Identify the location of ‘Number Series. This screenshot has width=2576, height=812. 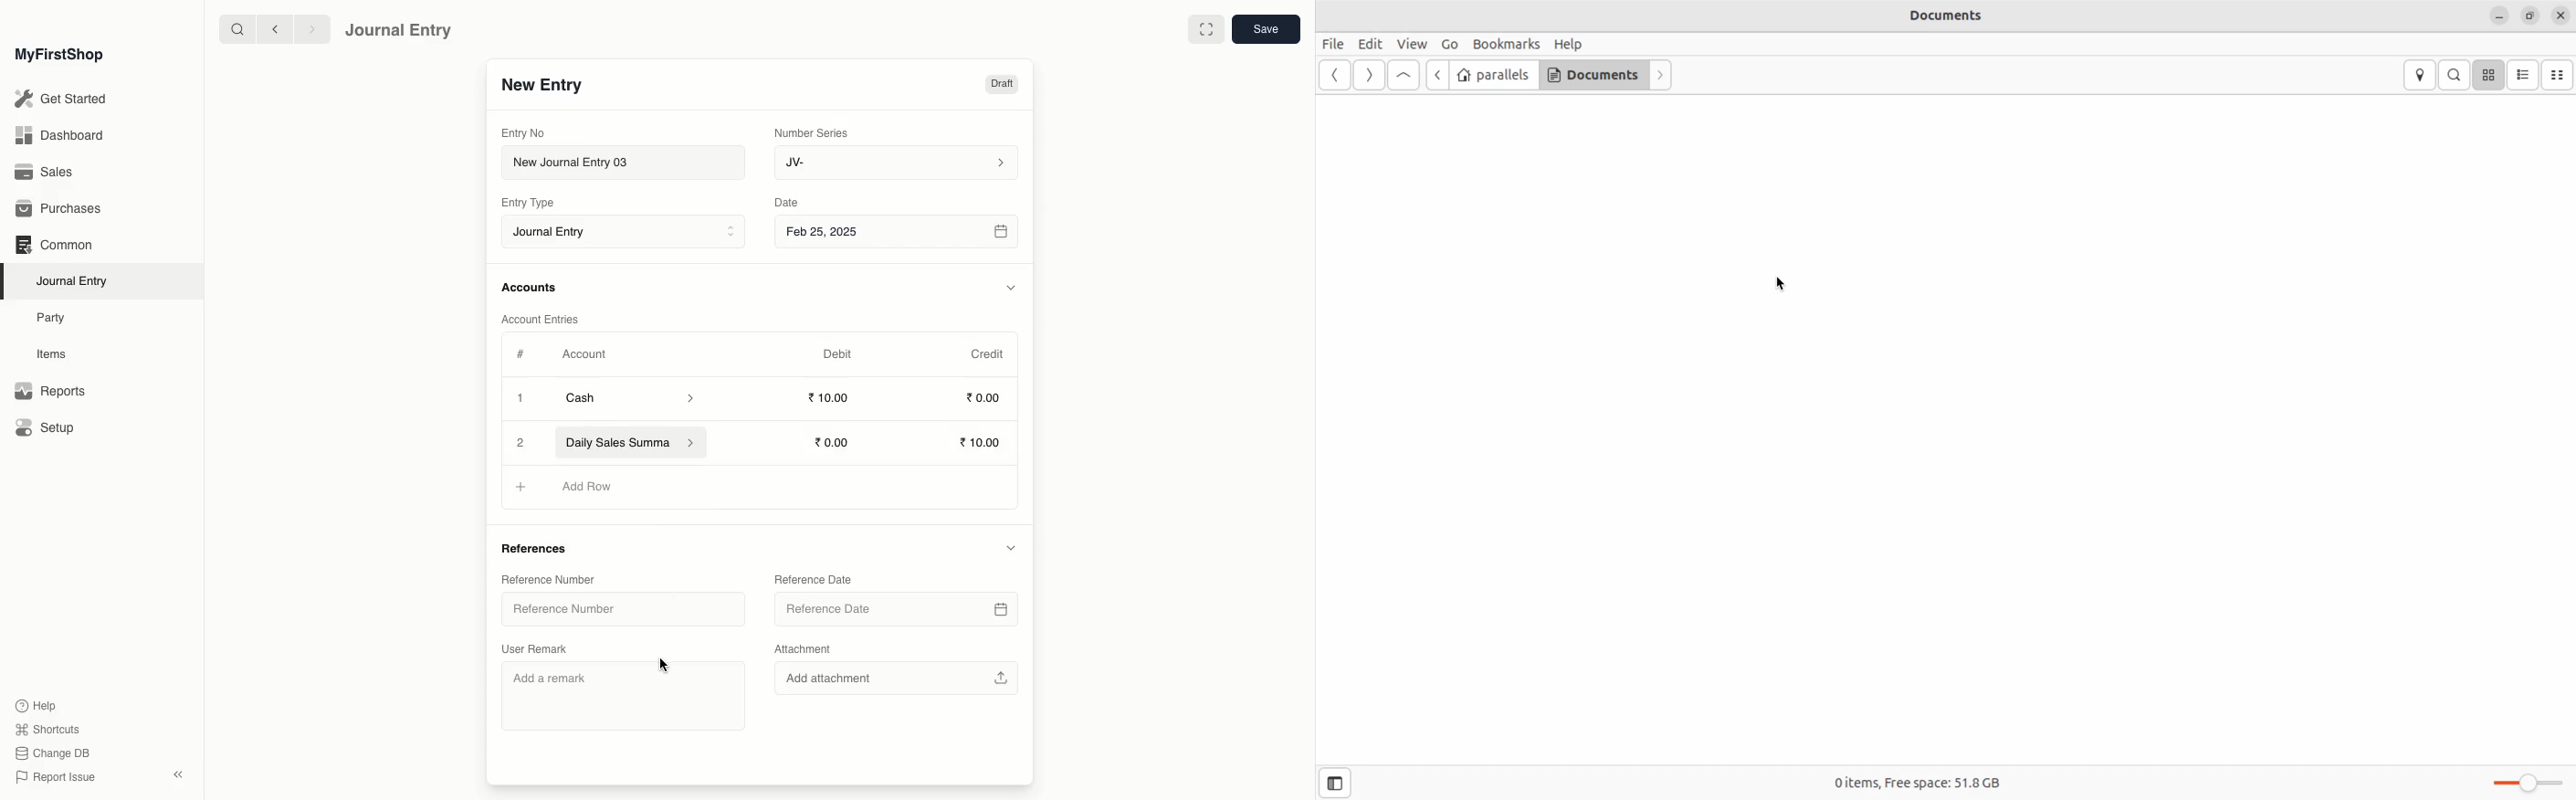
(812, 132).